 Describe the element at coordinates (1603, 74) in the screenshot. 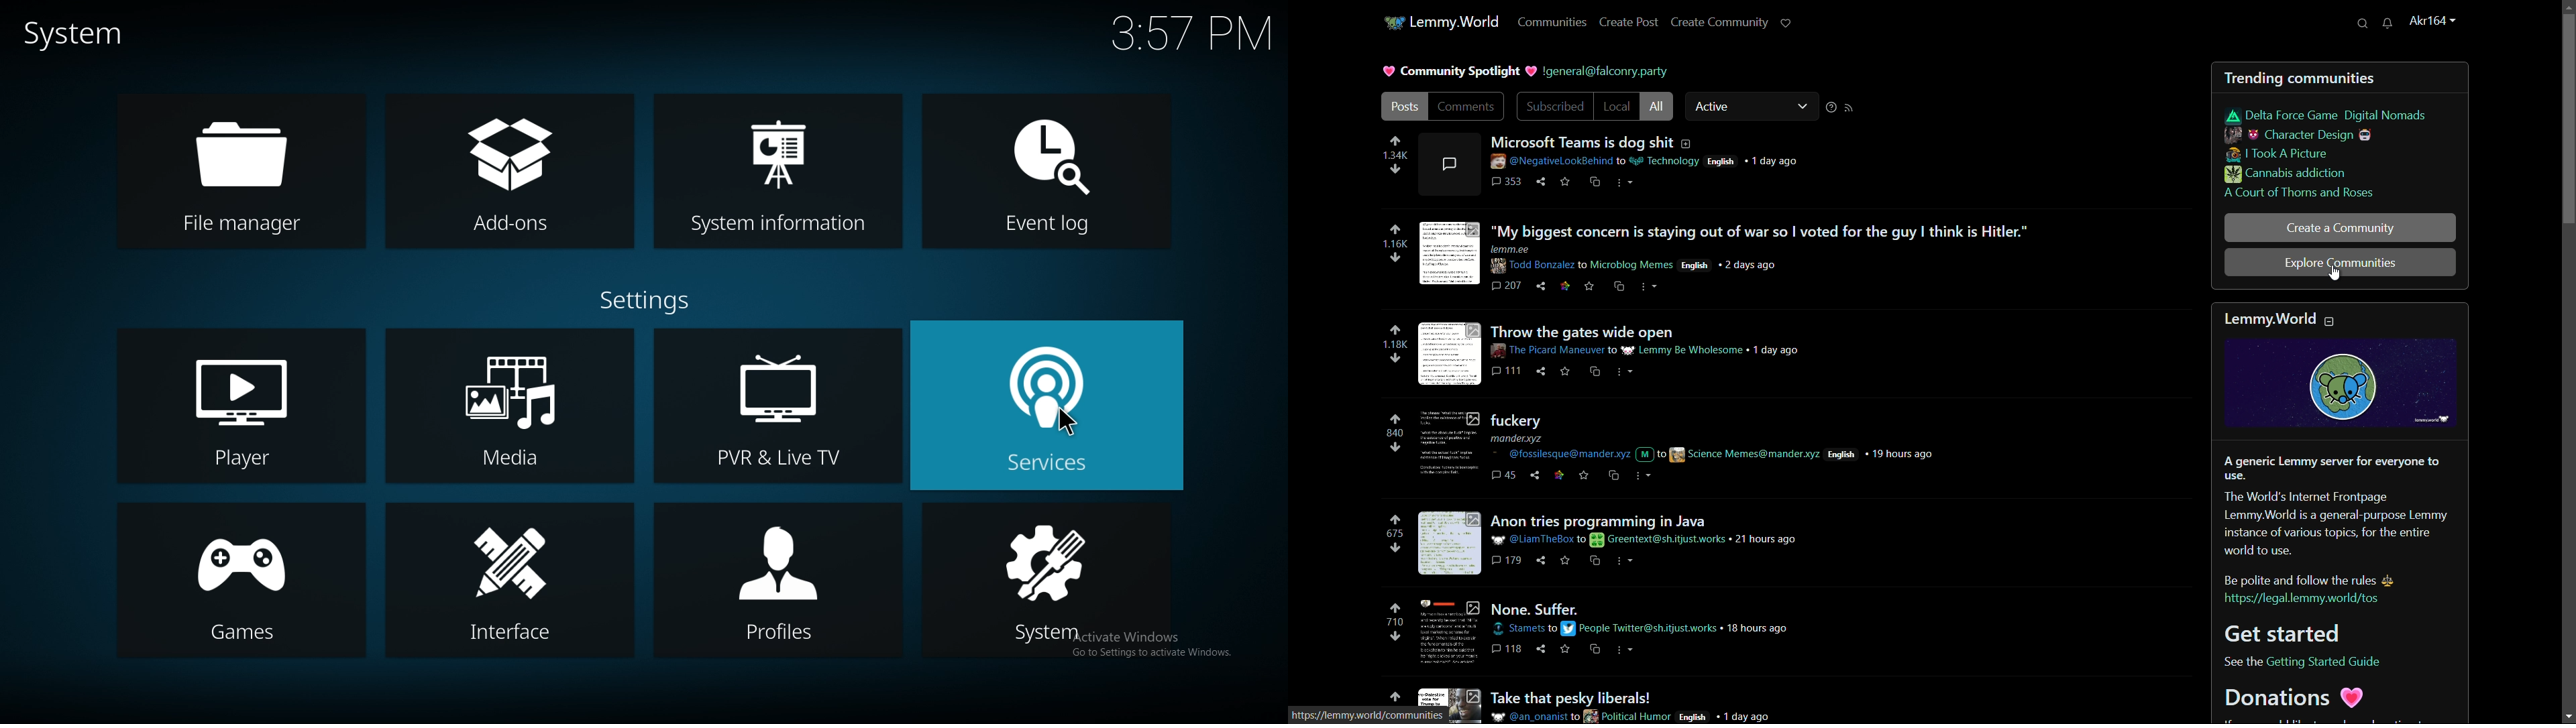

I see `profile name` at that location.